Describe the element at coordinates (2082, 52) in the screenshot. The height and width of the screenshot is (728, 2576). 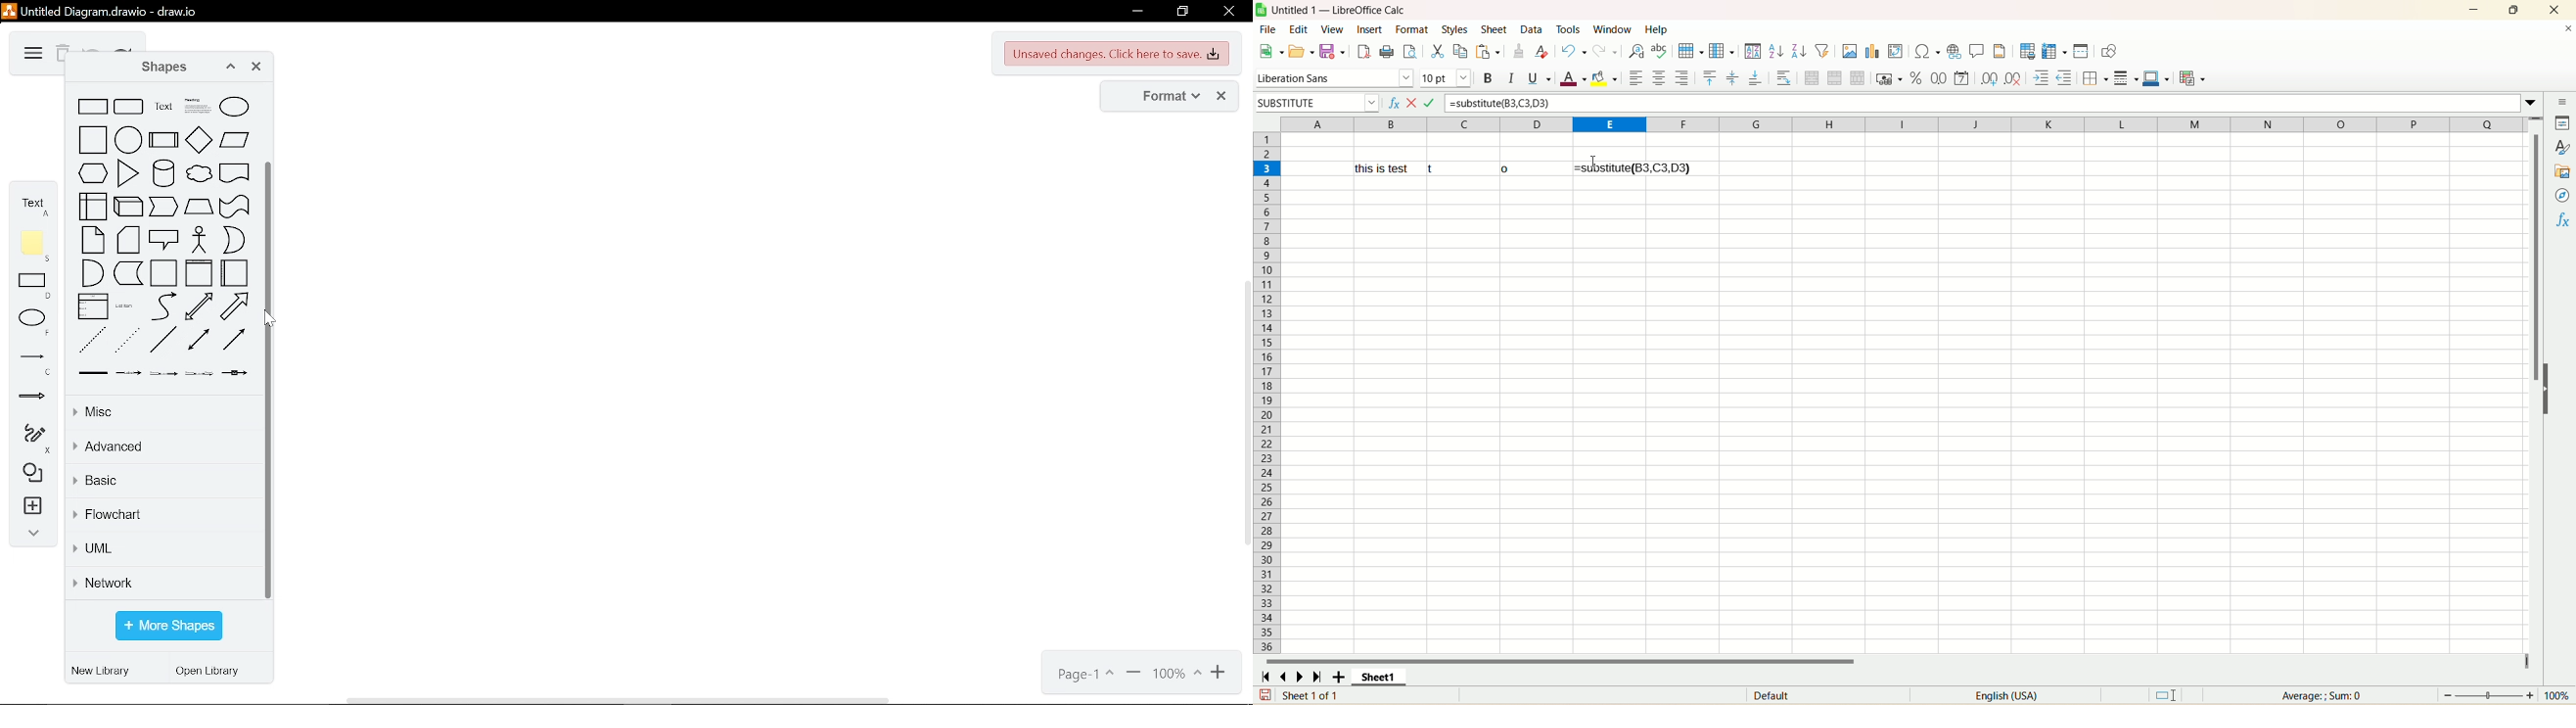
I see `split window` at that location.